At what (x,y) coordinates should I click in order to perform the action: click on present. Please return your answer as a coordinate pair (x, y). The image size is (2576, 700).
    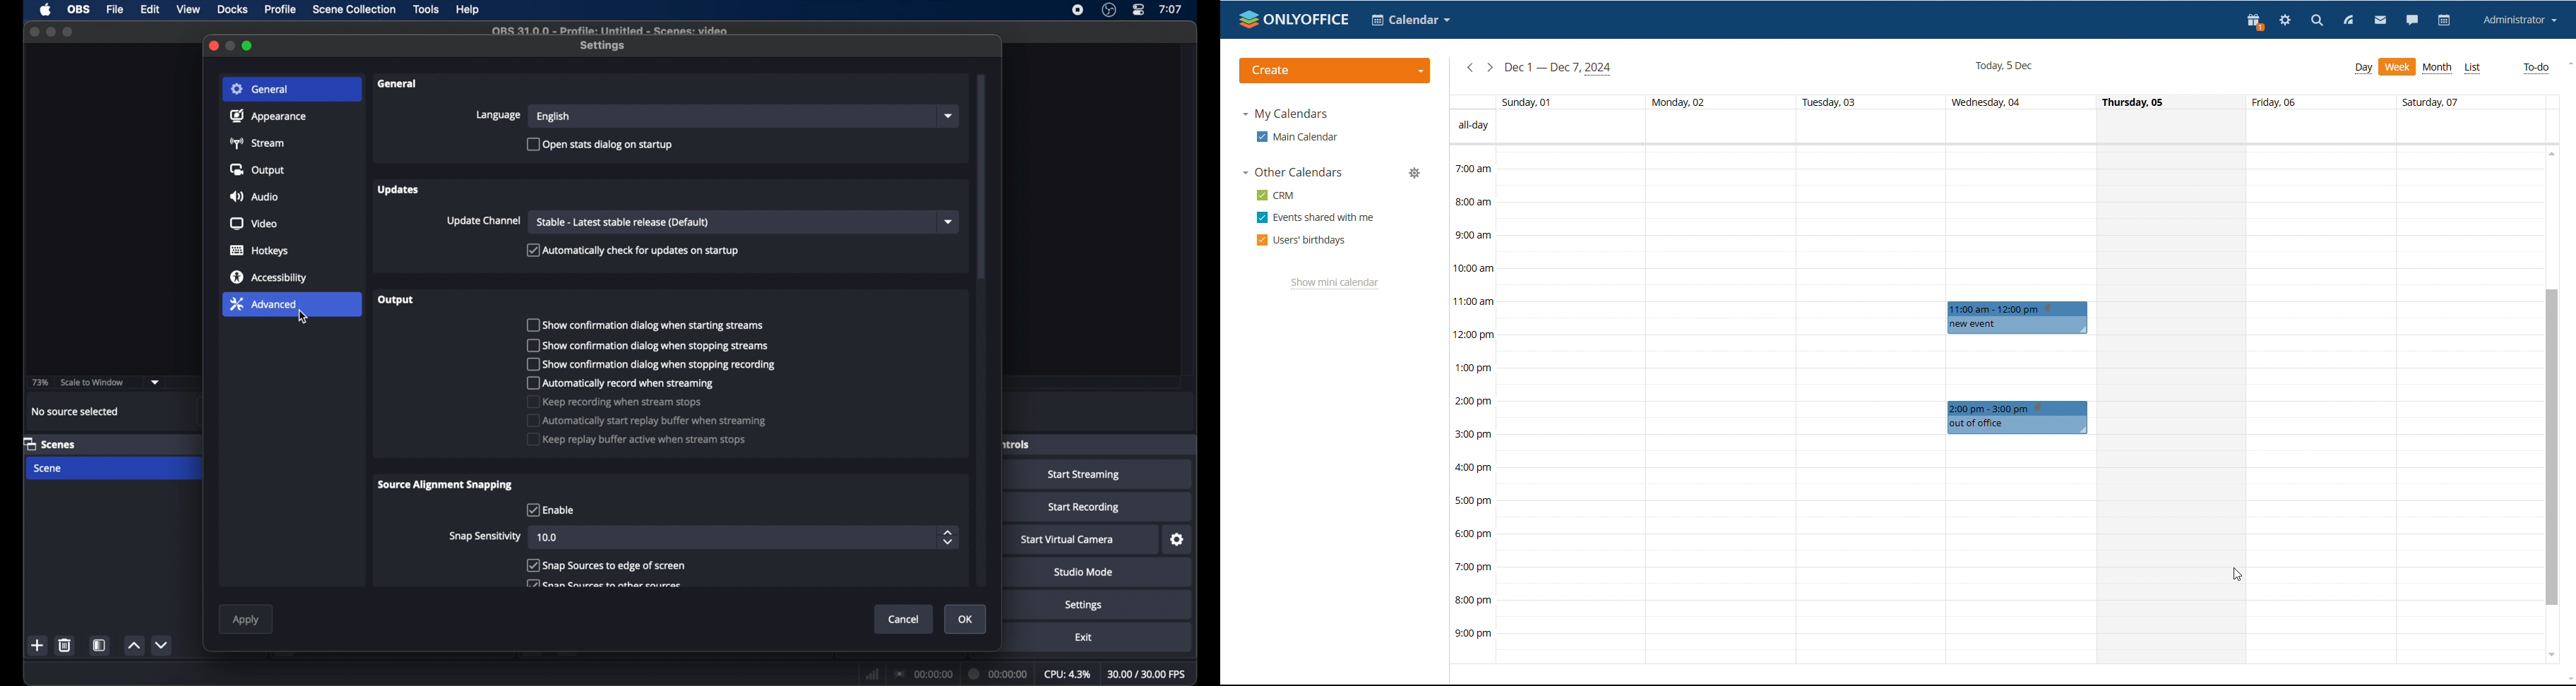
    Looking at the image, I should click on (2256, 23).